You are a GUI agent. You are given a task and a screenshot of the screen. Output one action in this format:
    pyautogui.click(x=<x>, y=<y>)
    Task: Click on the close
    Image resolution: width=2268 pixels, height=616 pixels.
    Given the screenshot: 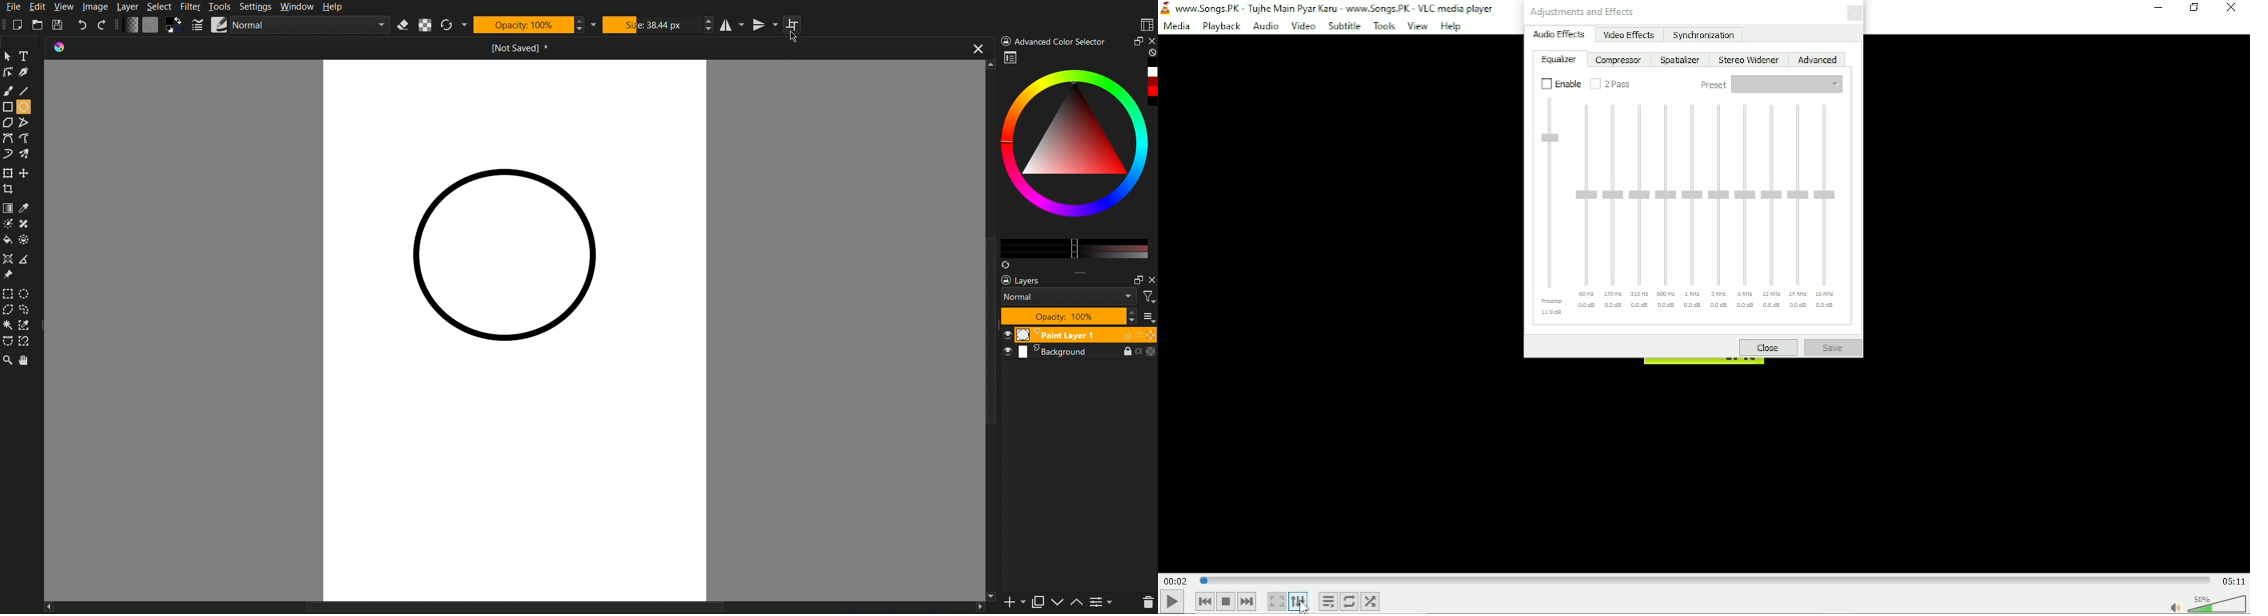 What is the action you would take?
    pyautogui.click(x=1151, y=41)
    